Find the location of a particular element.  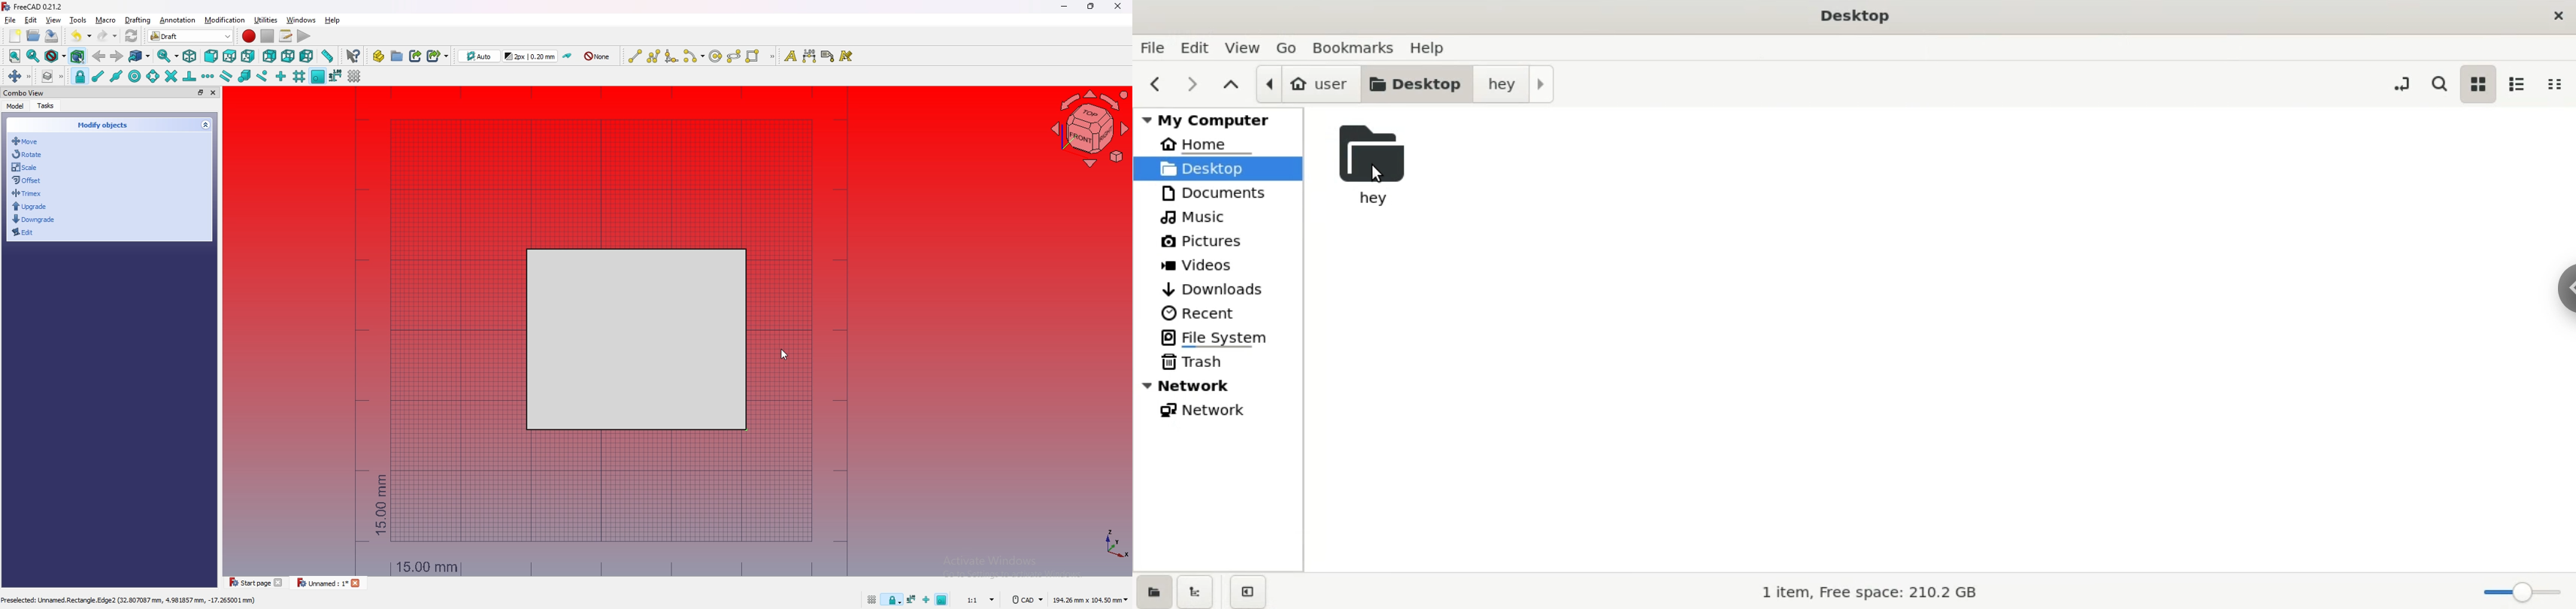

forward is located at coordinates (117, 56).